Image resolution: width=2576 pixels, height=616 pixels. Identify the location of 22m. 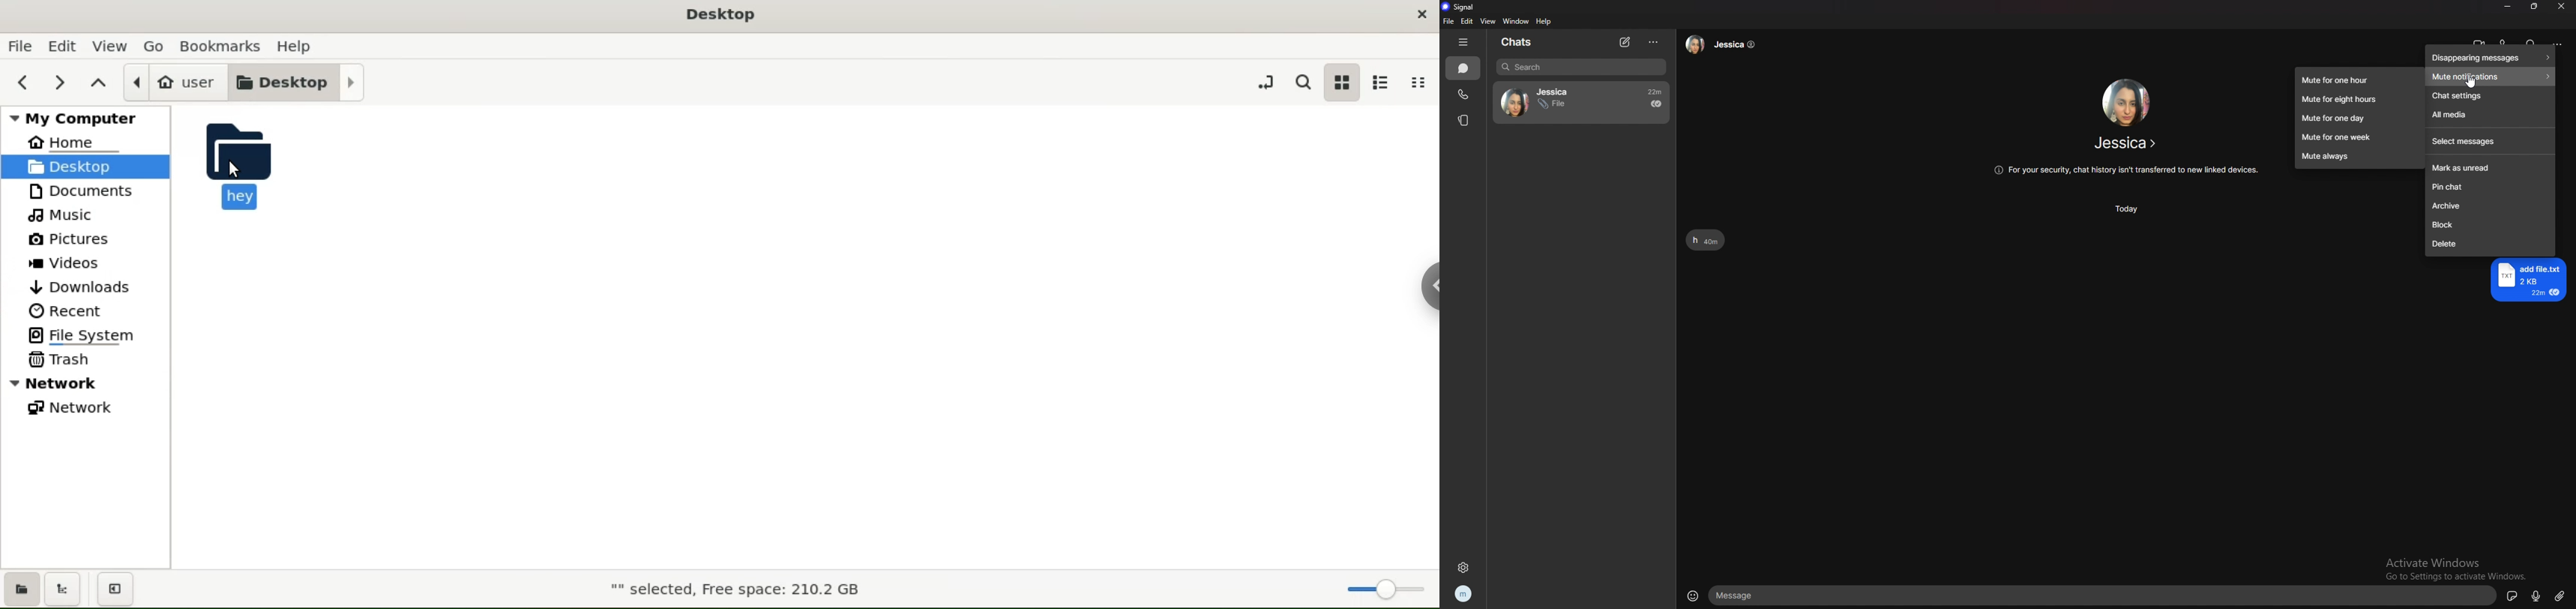
(1650, 91).